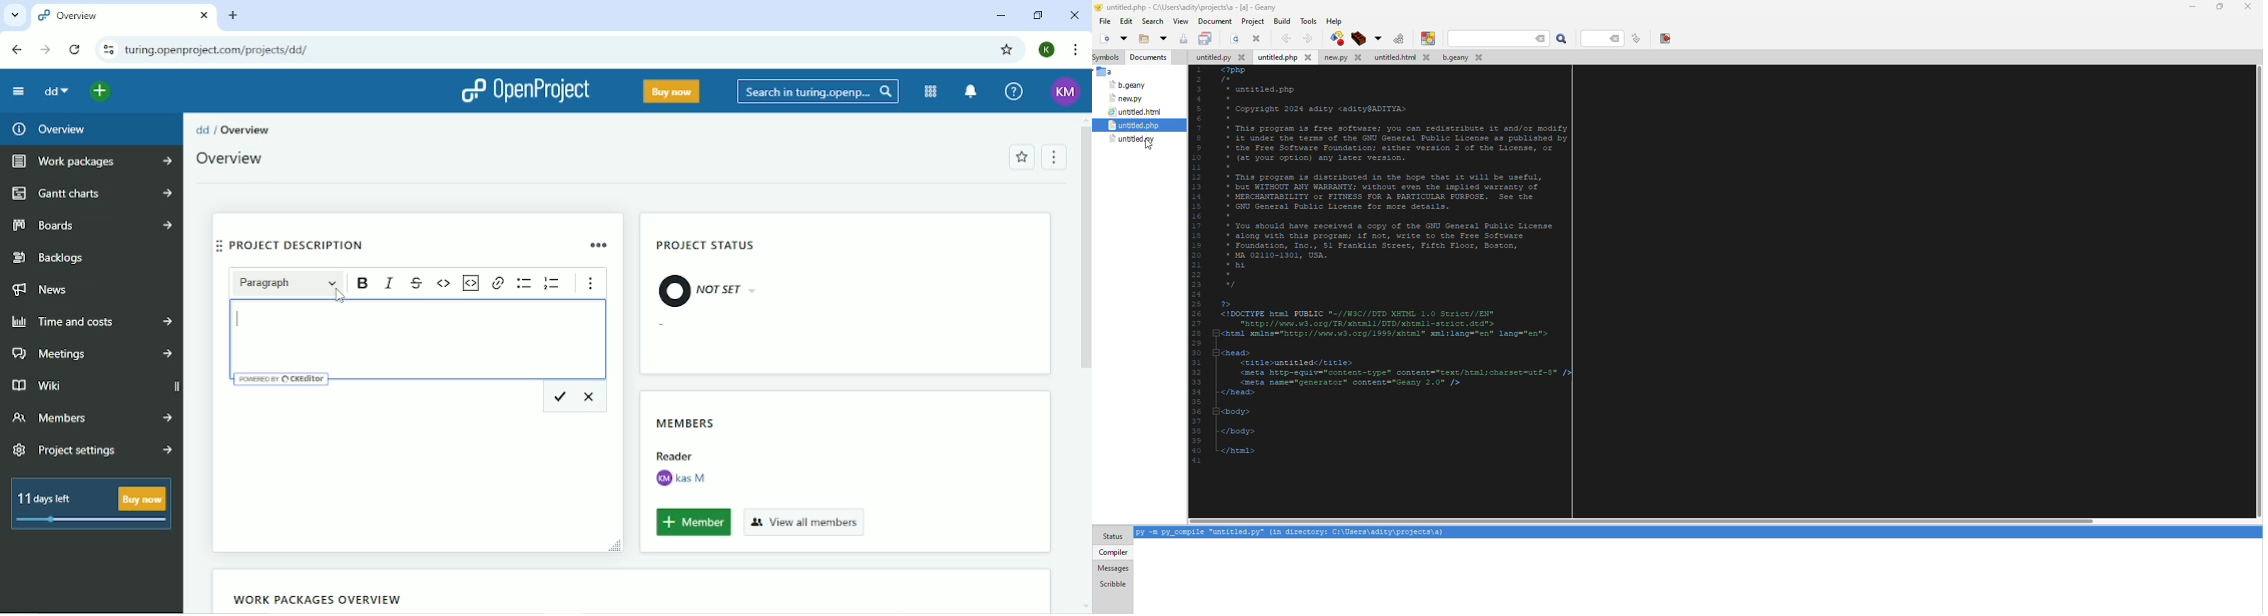 This screenshot has width=2268, height=616. I want to click on cursor, so click(1148, 147).